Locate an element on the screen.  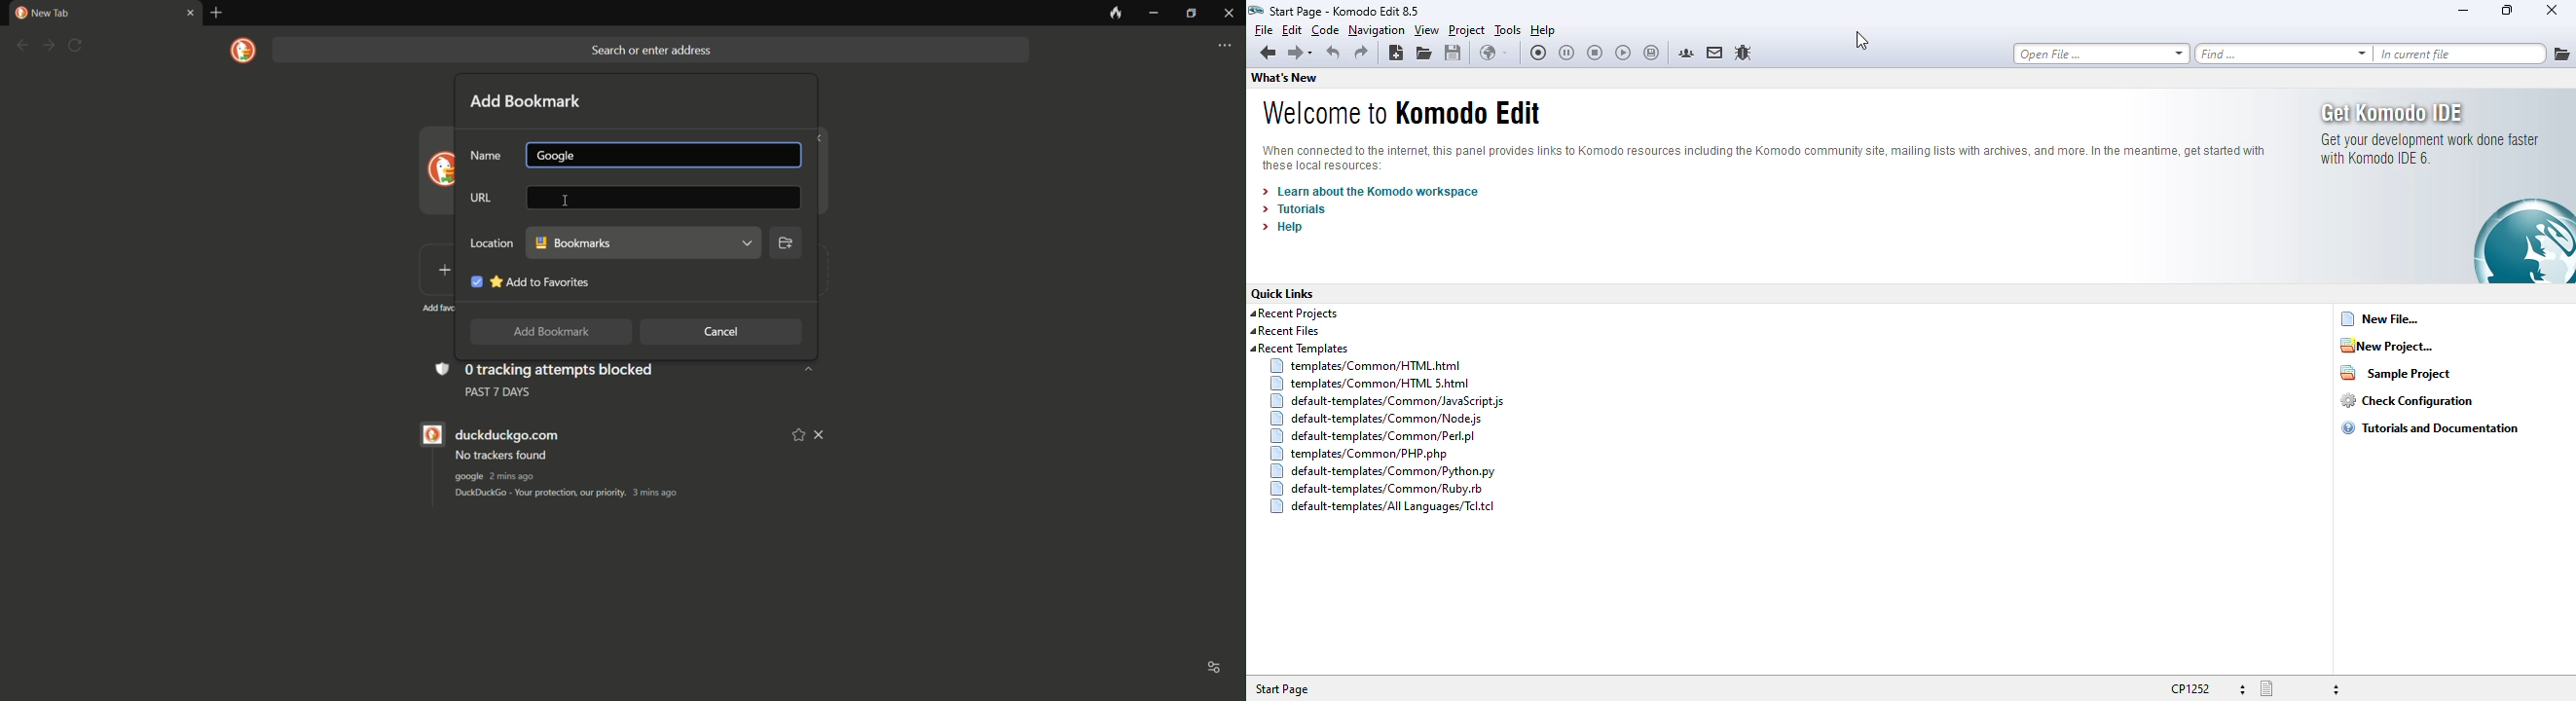
file type is located at coordinates (2300, 689).